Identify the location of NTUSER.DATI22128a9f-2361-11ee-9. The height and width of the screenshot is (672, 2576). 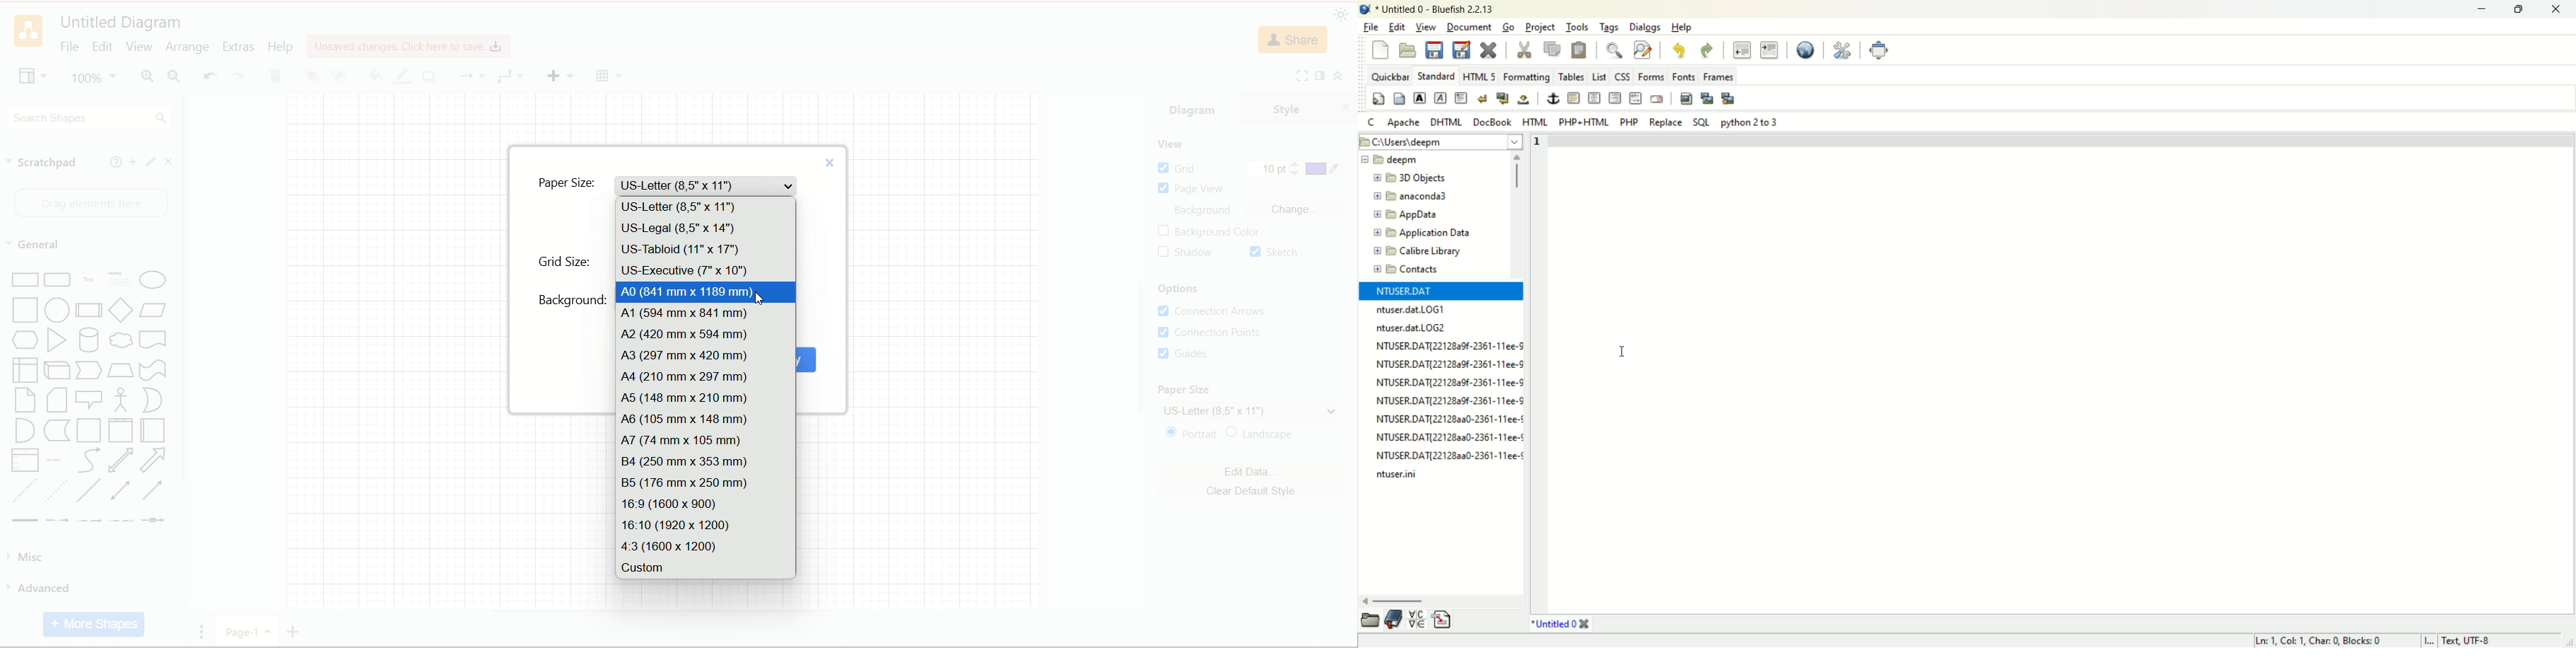
(1449, 344).